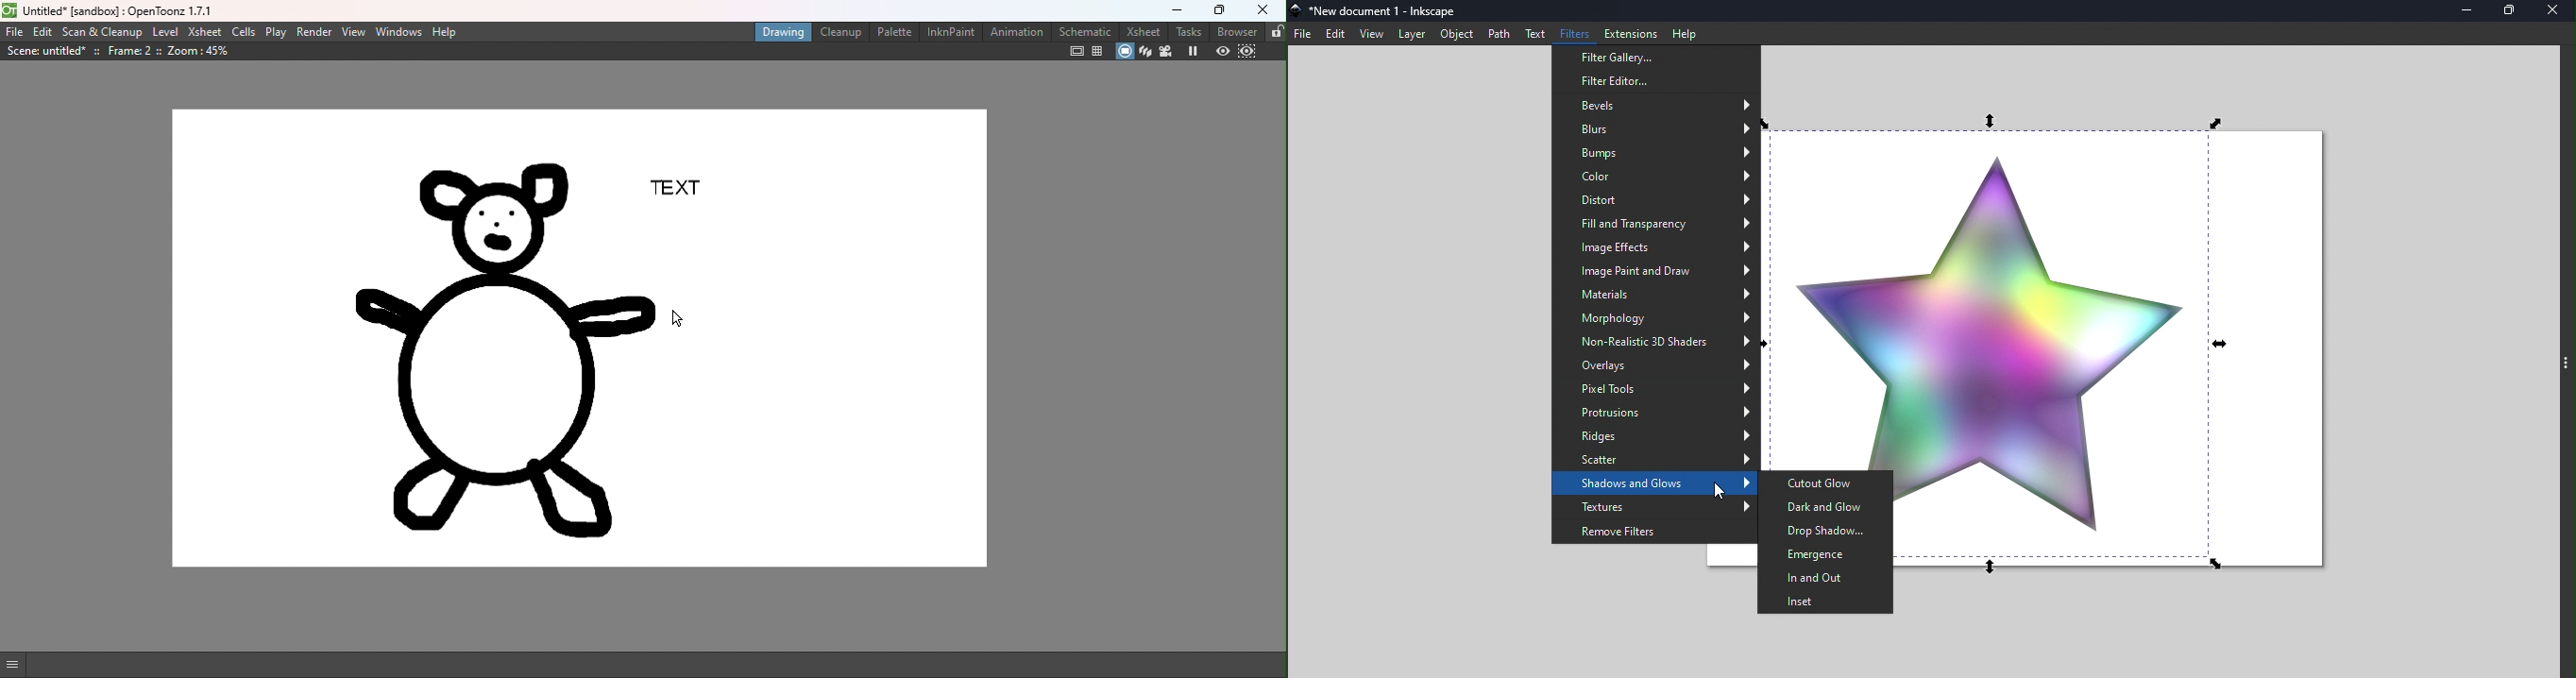  I want to click on Morphology, so click(1657, 317).